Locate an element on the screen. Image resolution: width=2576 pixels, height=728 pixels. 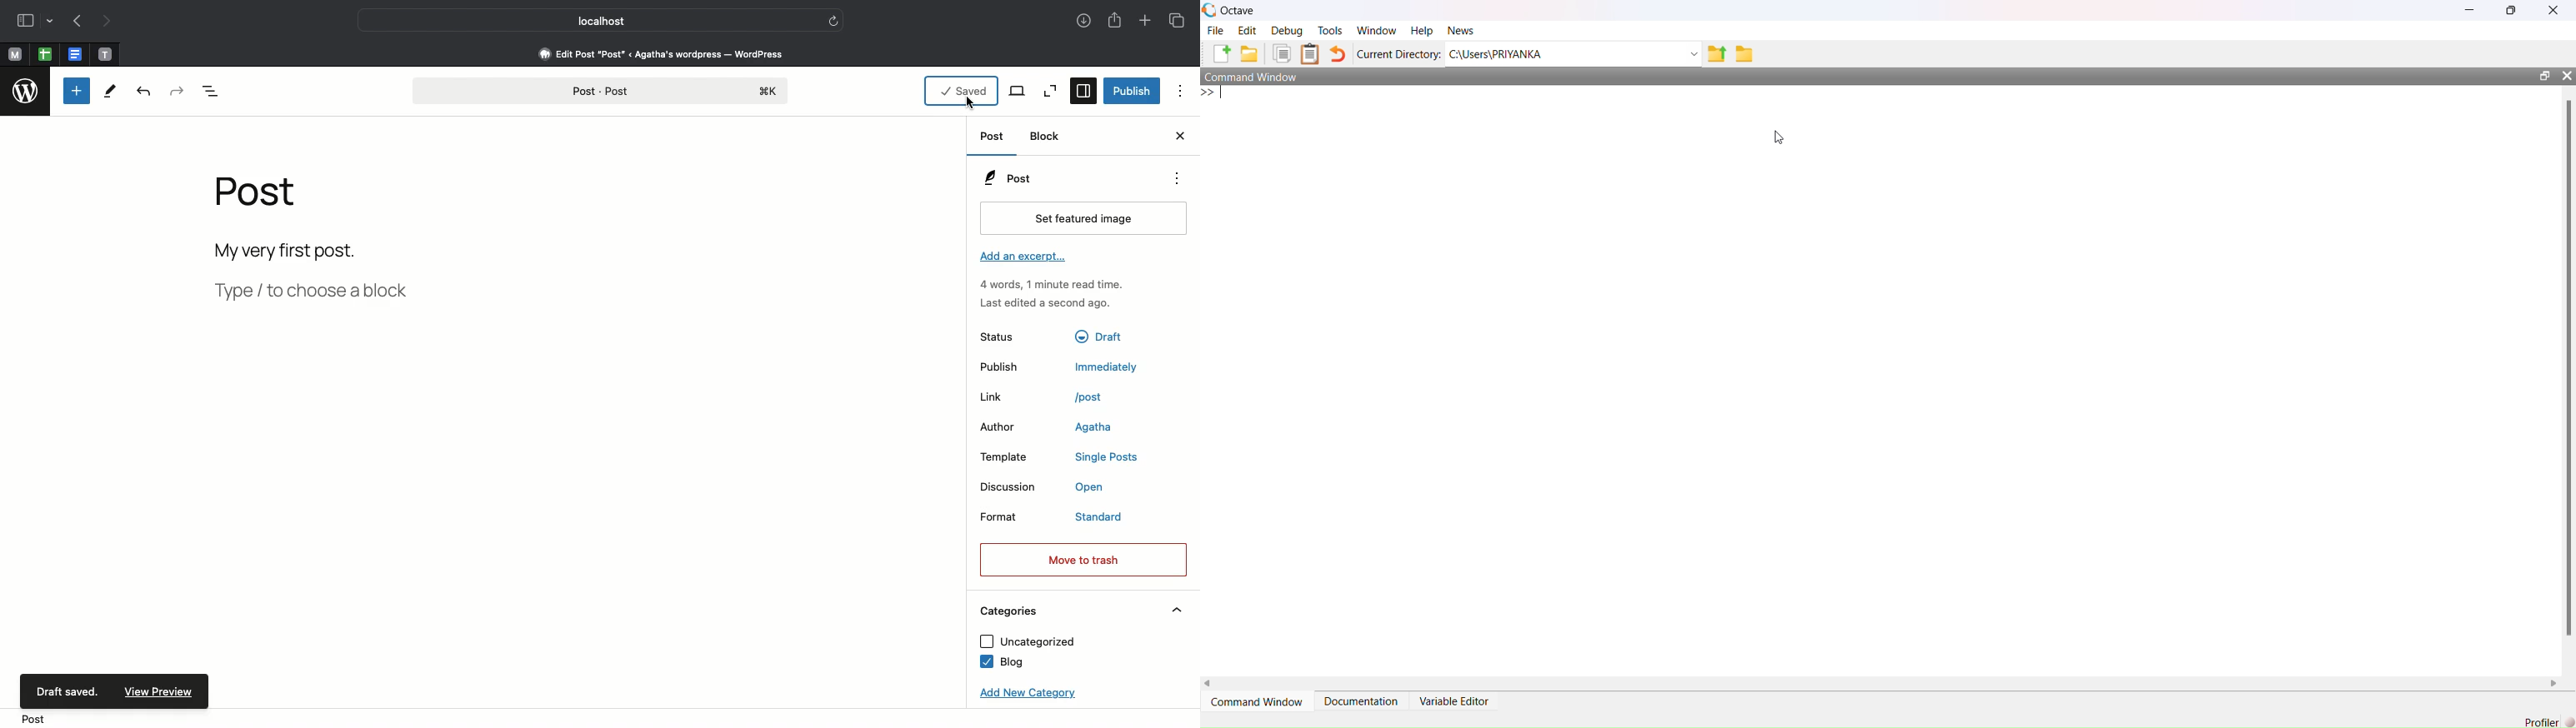
close is located at coordinates (2555, 10).